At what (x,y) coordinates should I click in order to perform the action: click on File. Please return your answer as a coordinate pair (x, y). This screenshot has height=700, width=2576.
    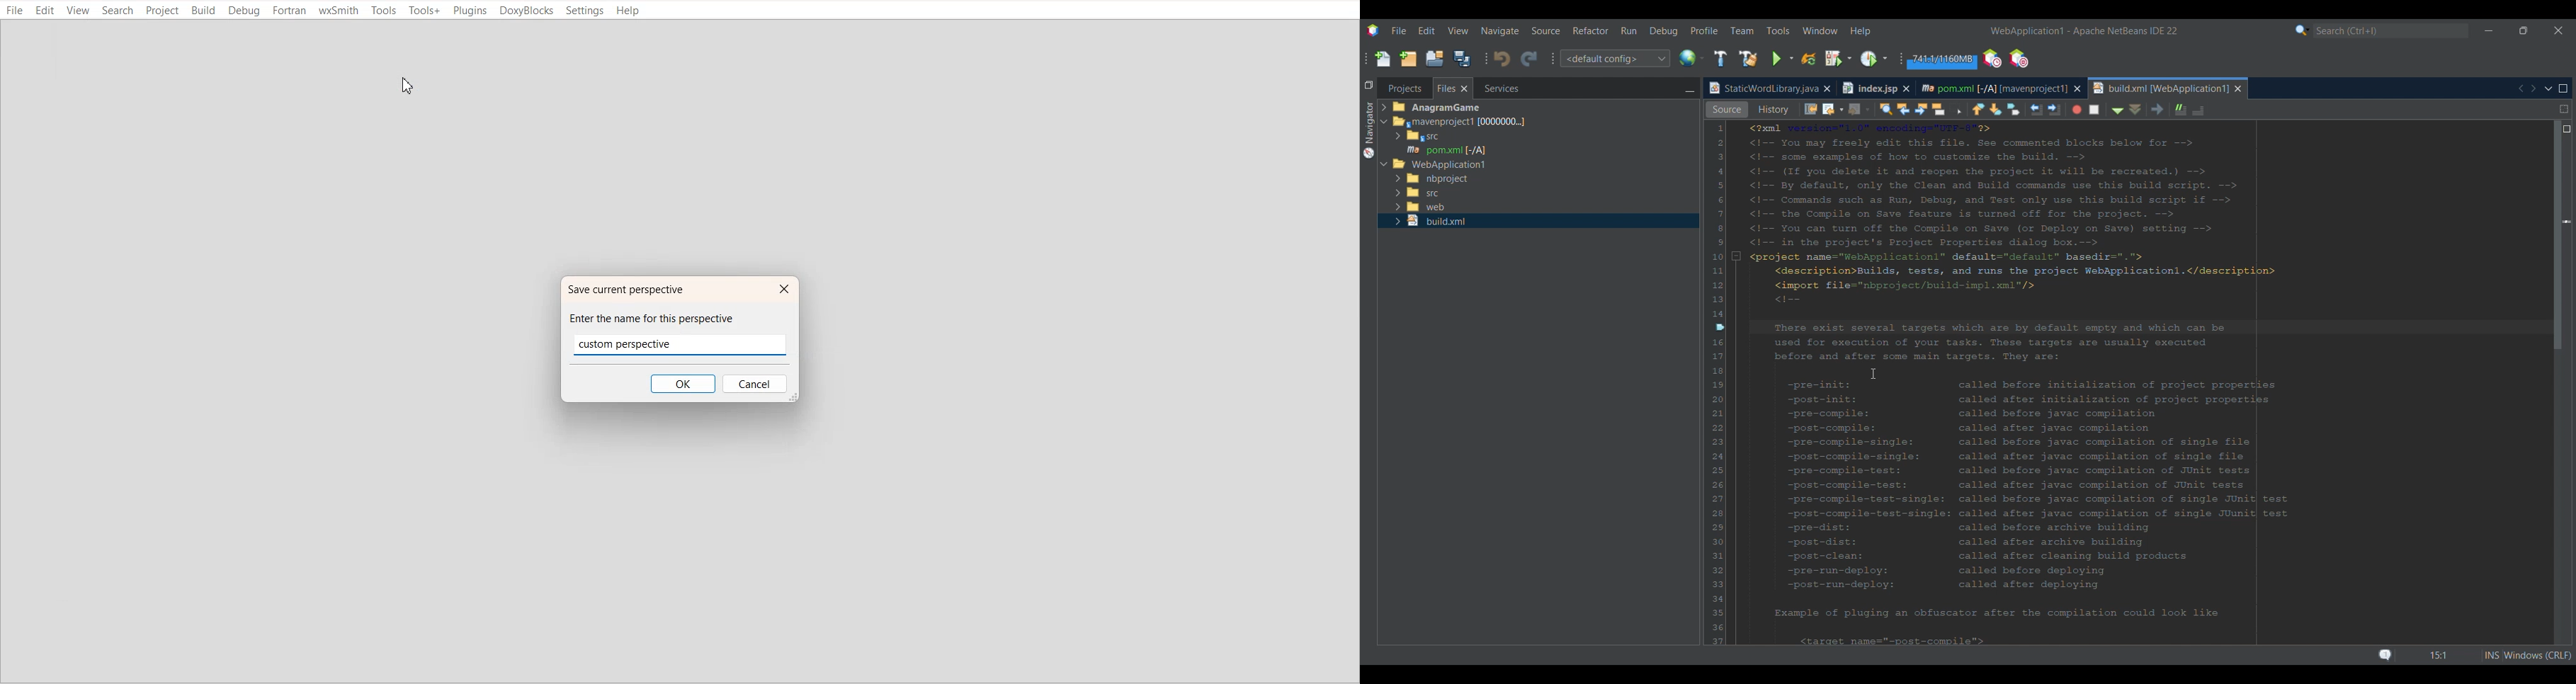
    Looking at the image, I should click on (16, 11).